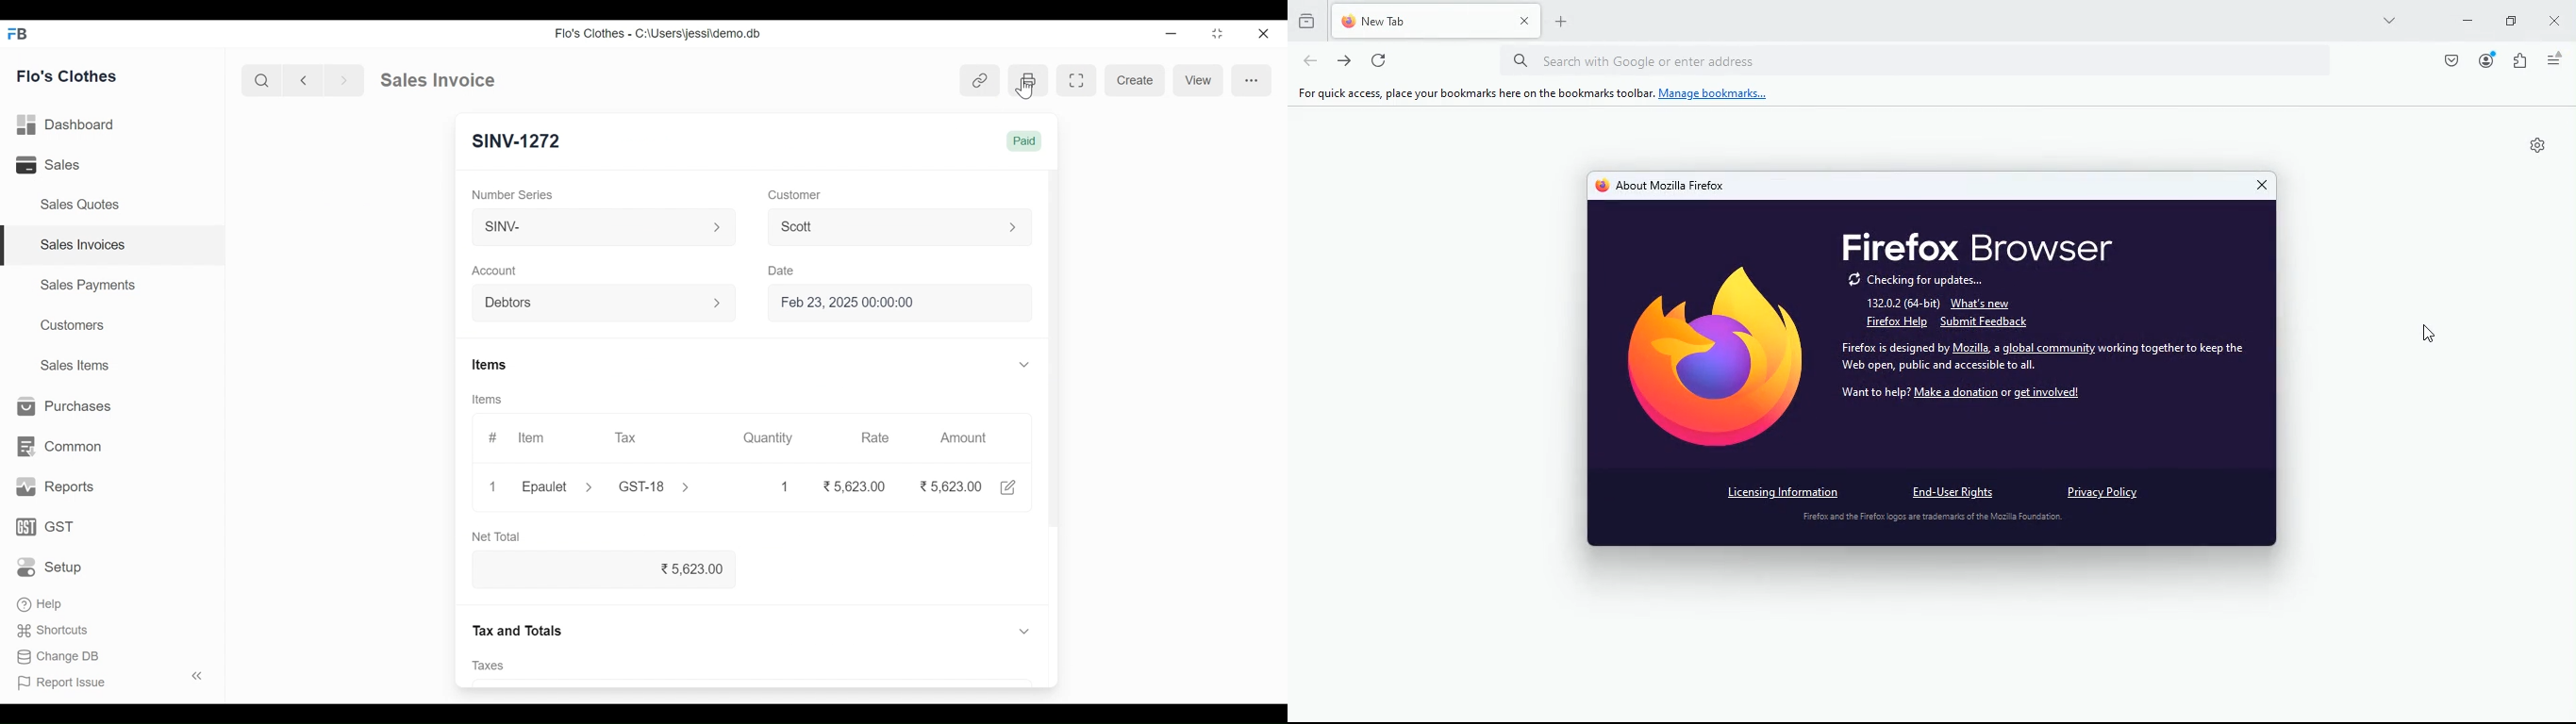 The height and width of the screenshot is (728, 2576). I want to click on For quick access, place your bookmarks here on the bookmarks toolbar. Manage bookmarks..., so click(1532, 93).